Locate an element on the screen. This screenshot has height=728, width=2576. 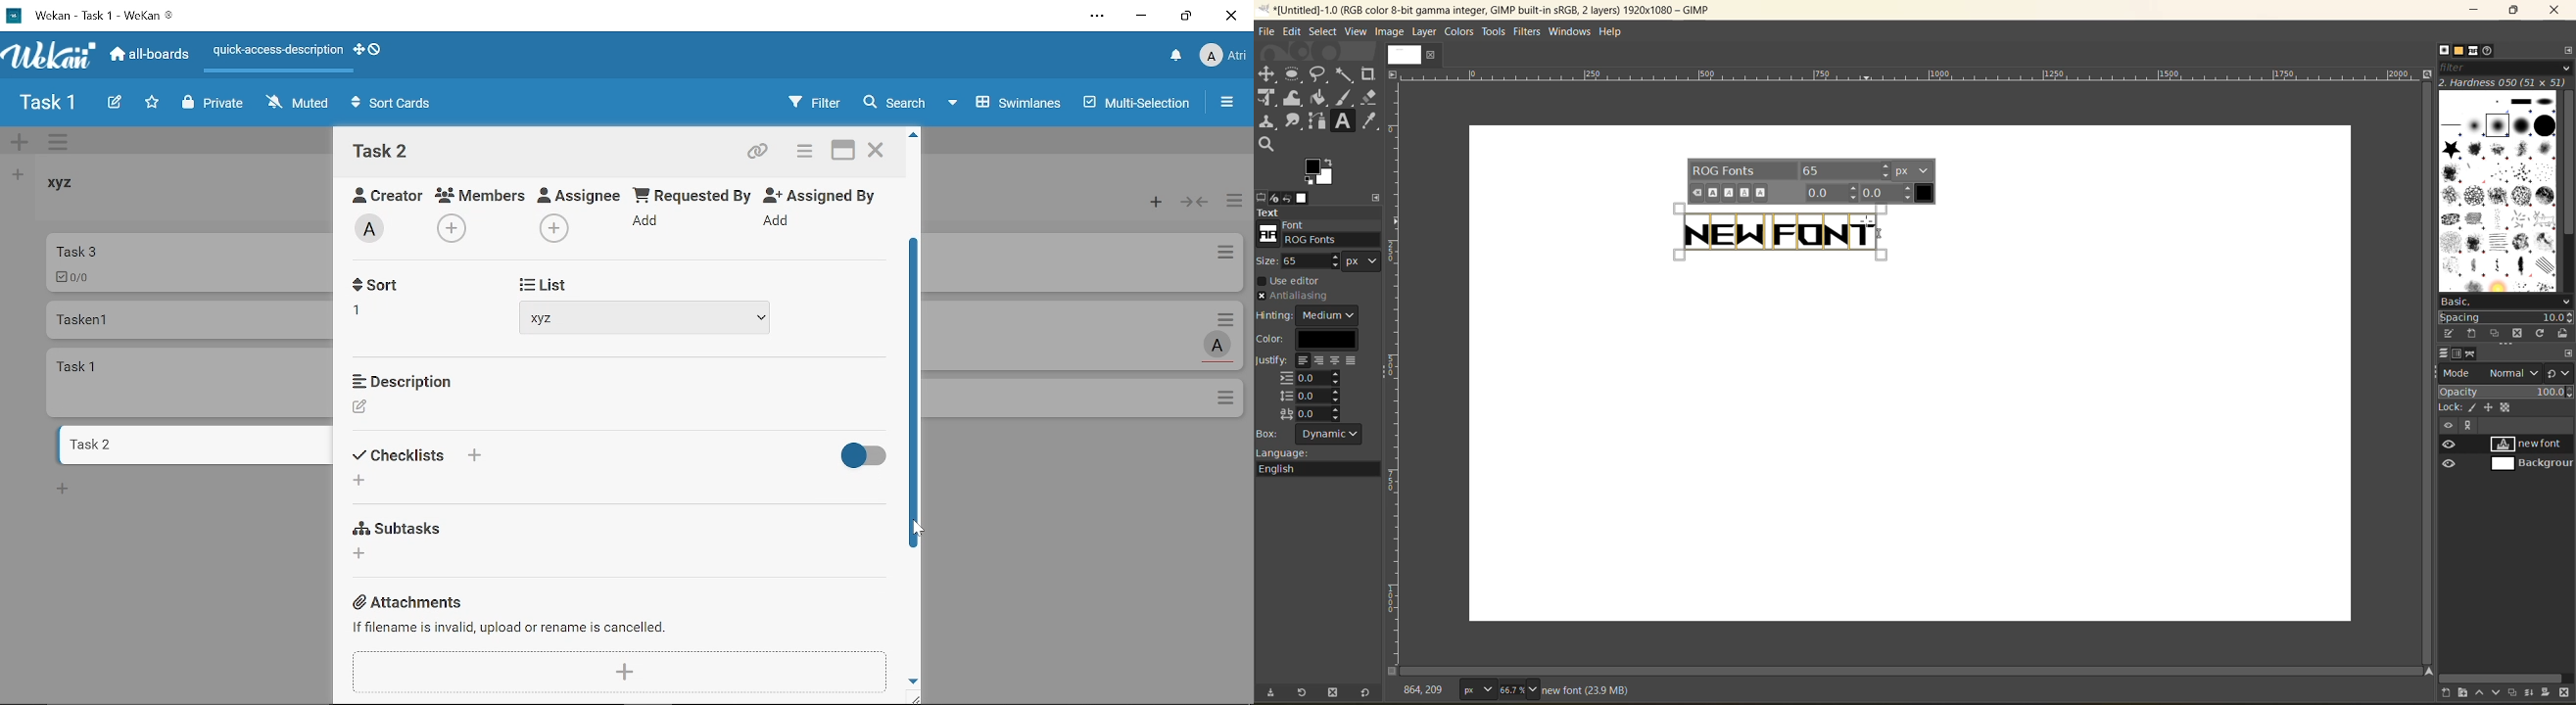
Show desktop drag handles is located at coordinates (358, 50).